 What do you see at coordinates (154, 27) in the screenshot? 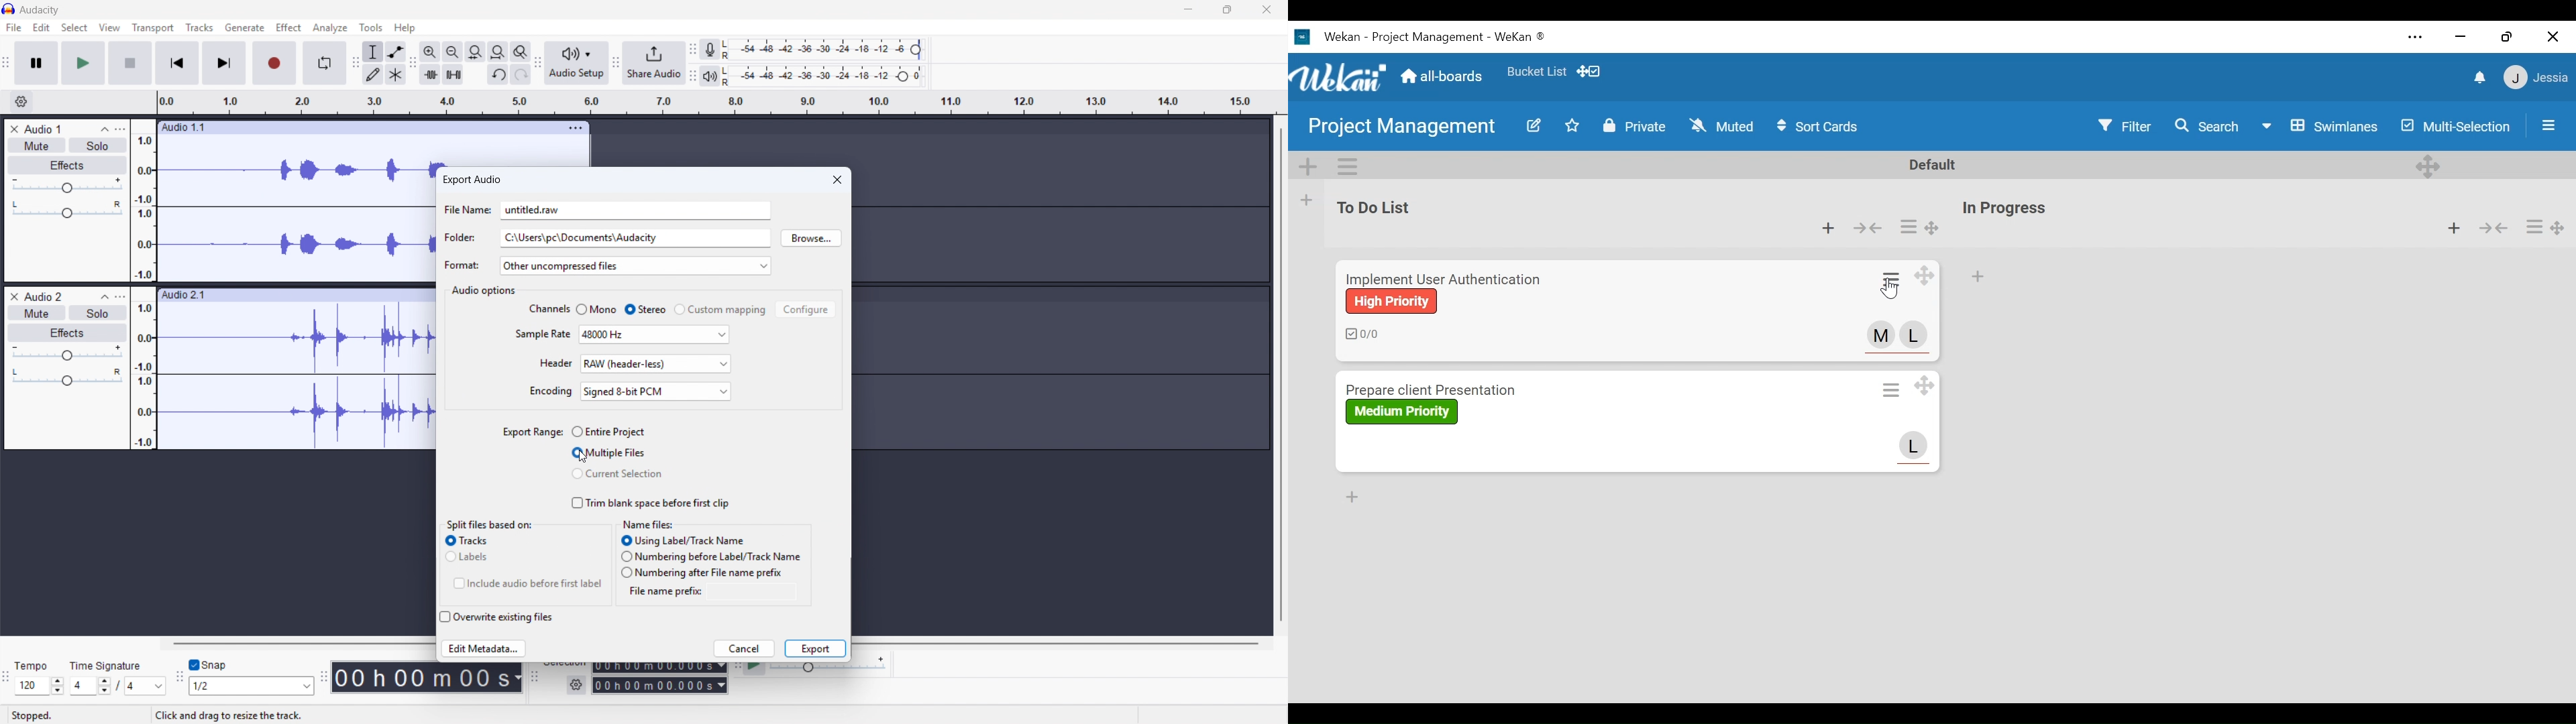
I see `Transport ` at bounding box center [154, 27].